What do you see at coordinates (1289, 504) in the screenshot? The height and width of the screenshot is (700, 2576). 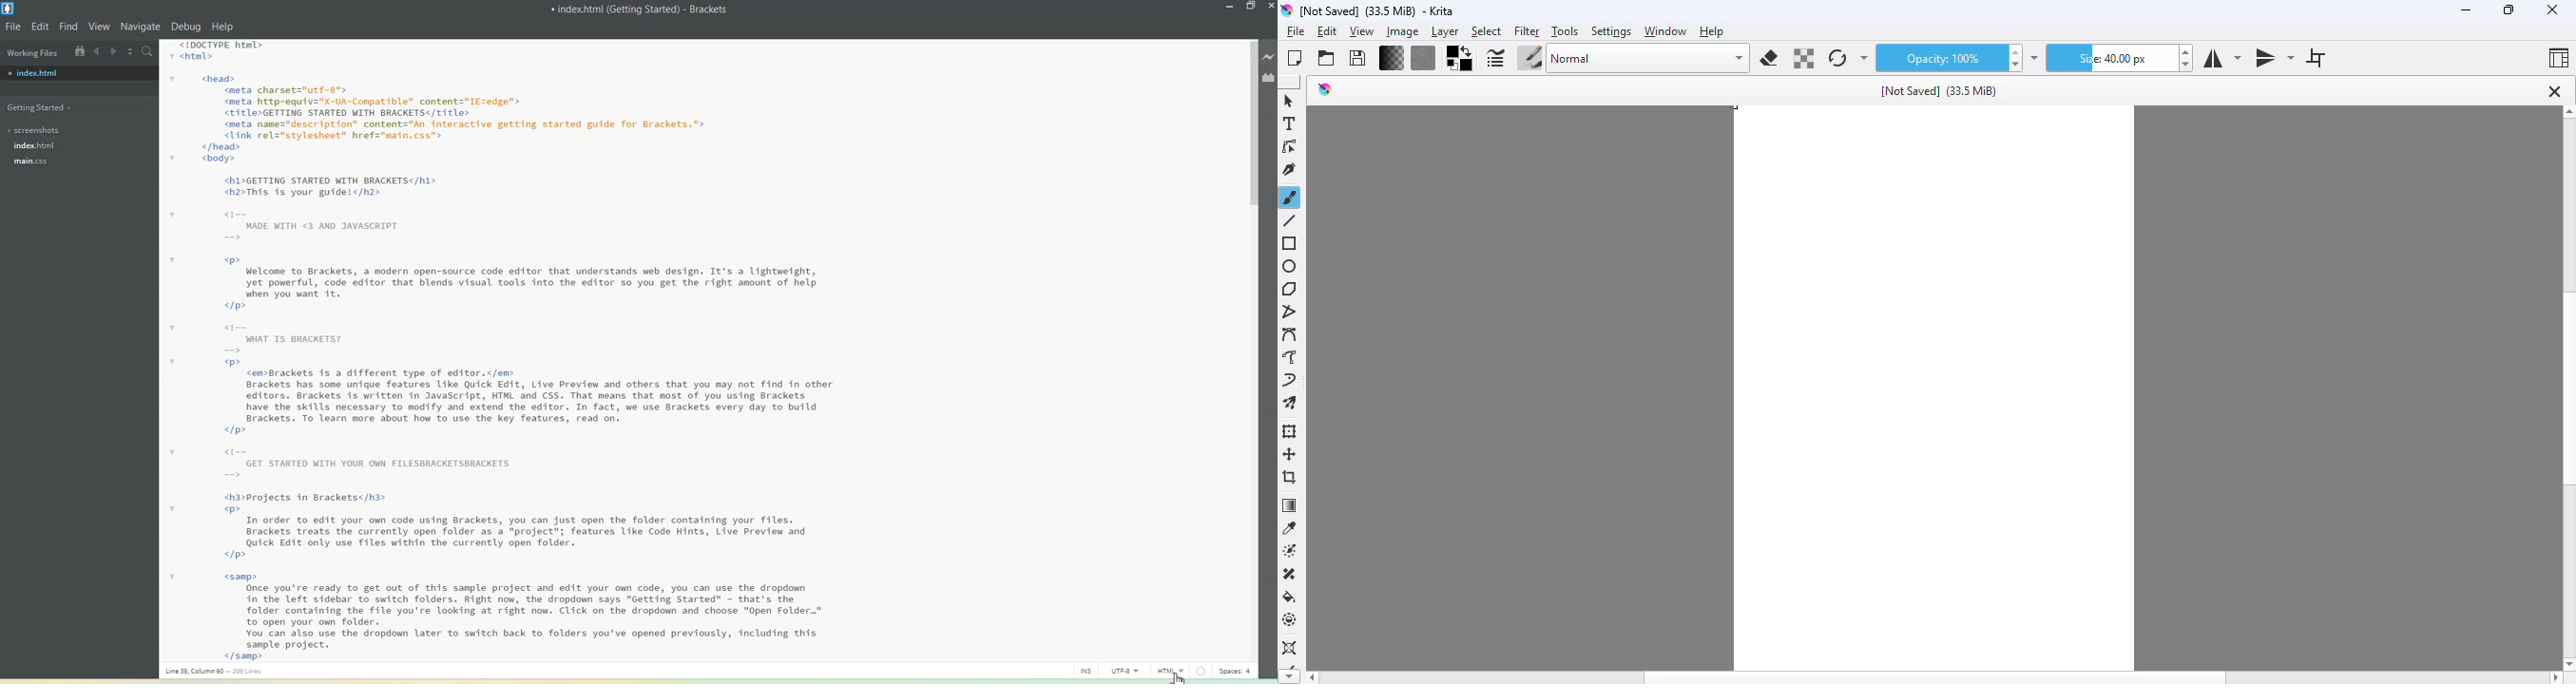 I see `draw a gradient` at bounding box center [1289, 504].